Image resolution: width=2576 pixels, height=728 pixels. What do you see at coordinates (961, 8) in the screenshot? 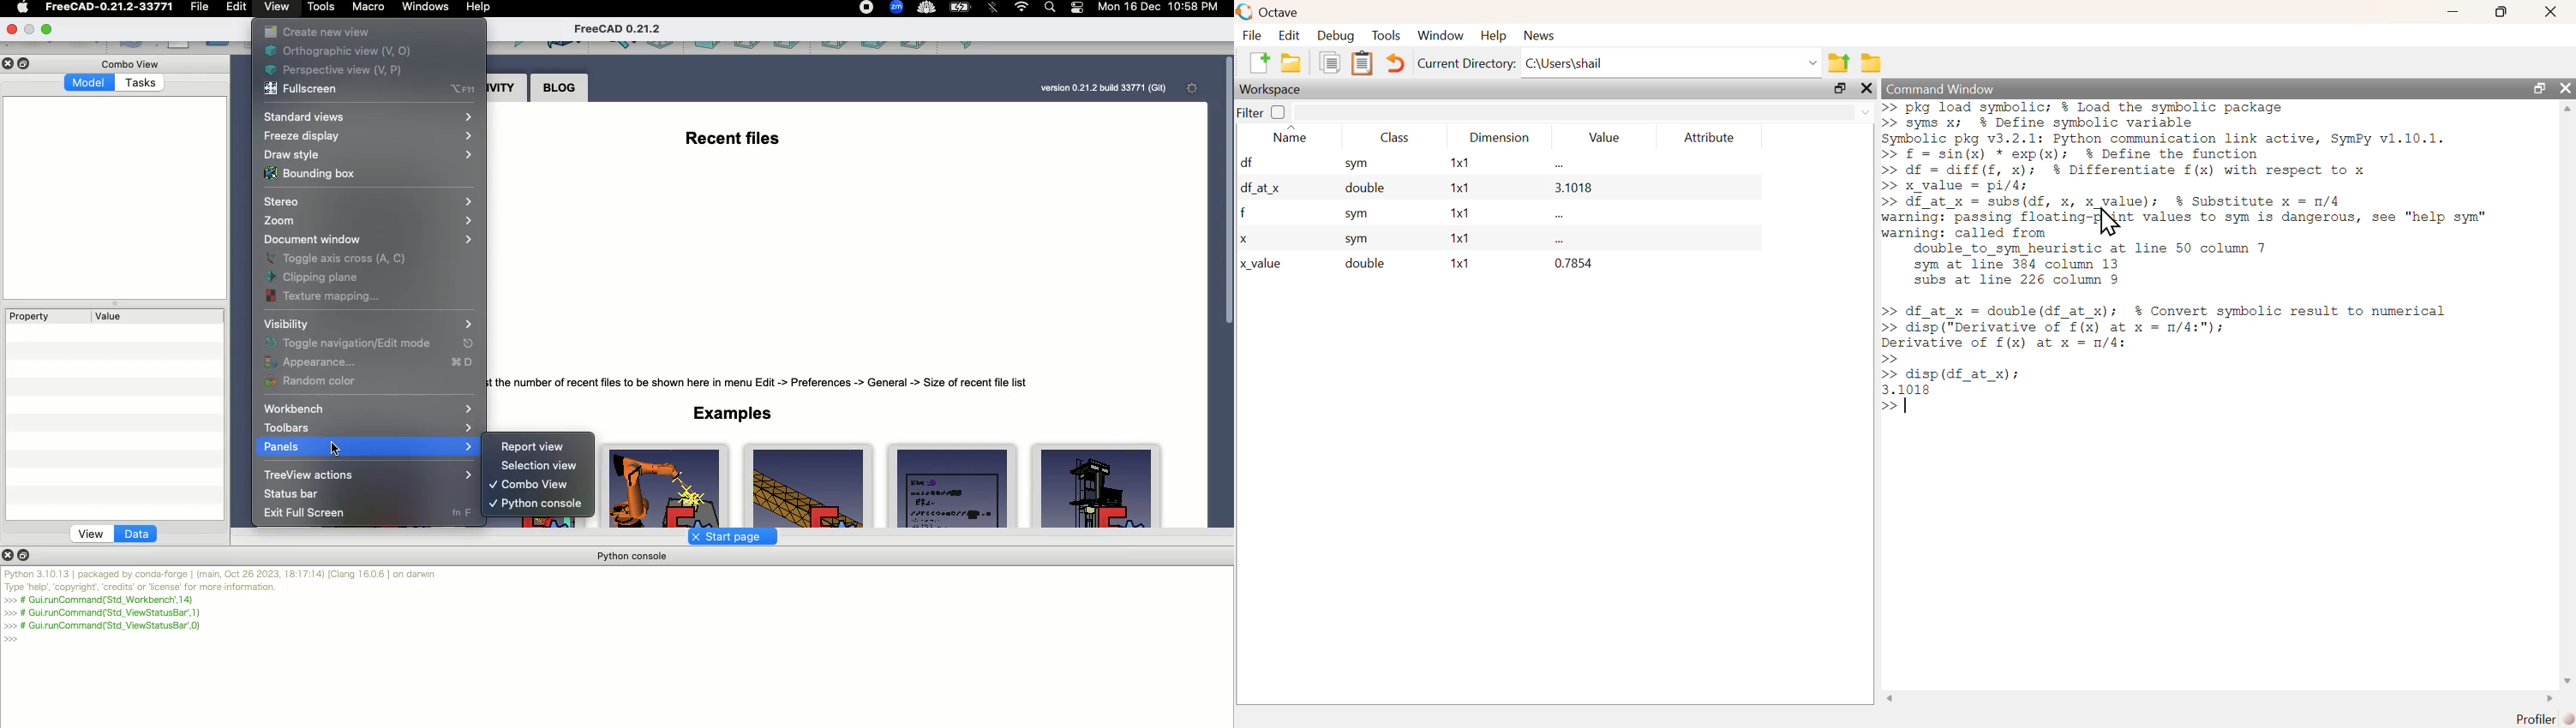
I see `Charge` at bounding box center [961, 8].